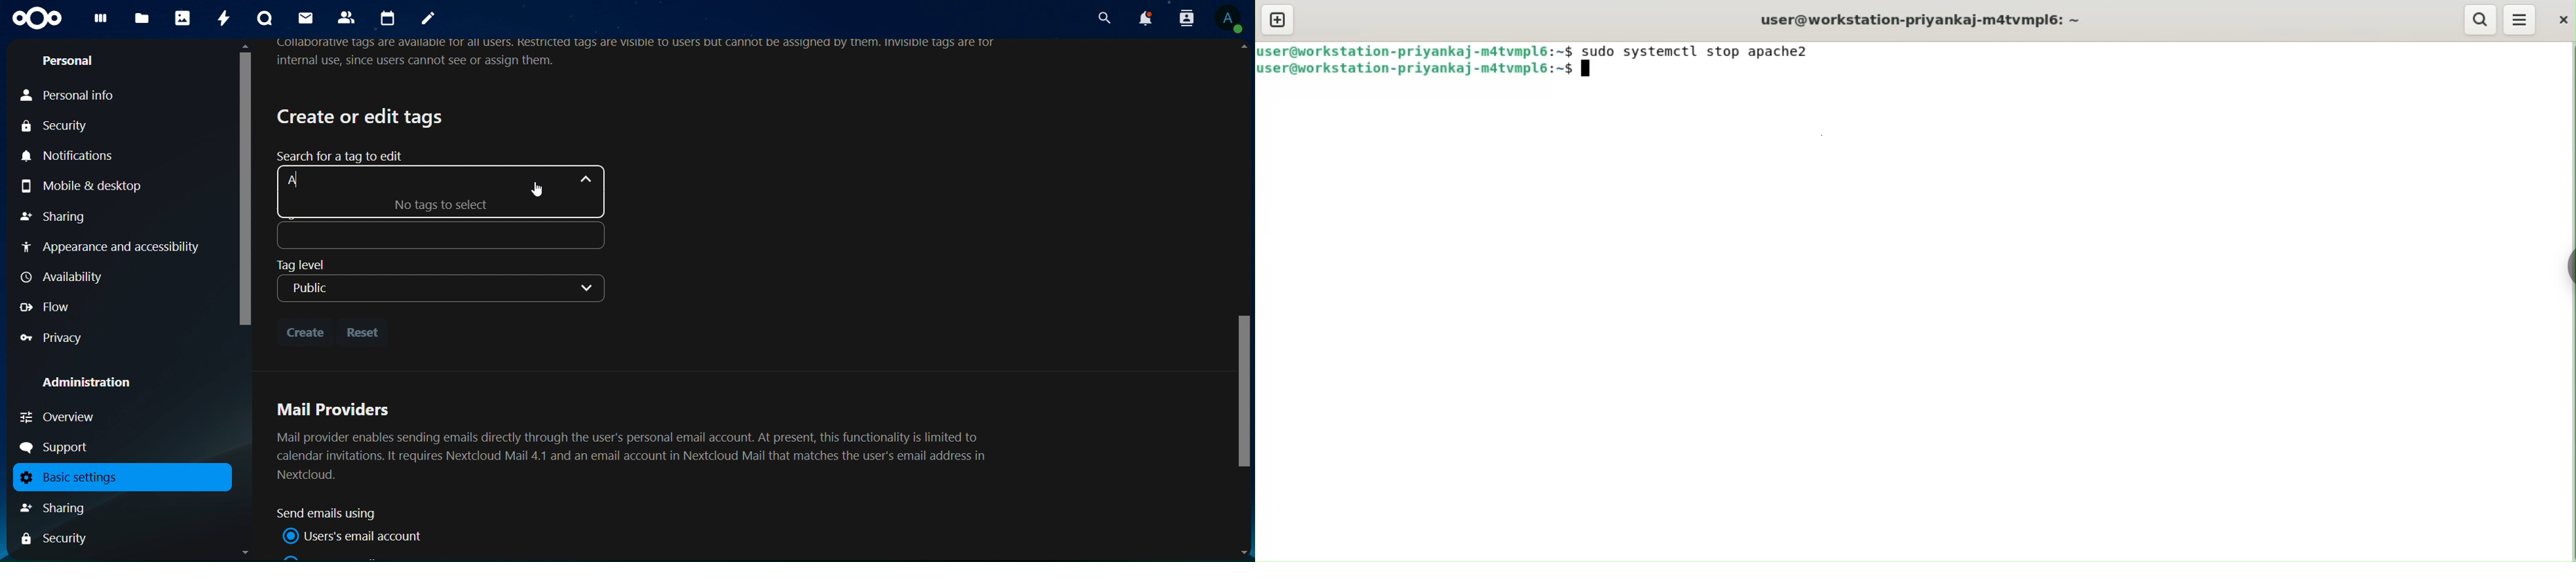  What do you see at coordinates (68, 508) in the screenshot?
I see `sharing` at bounding box center [68, 508].